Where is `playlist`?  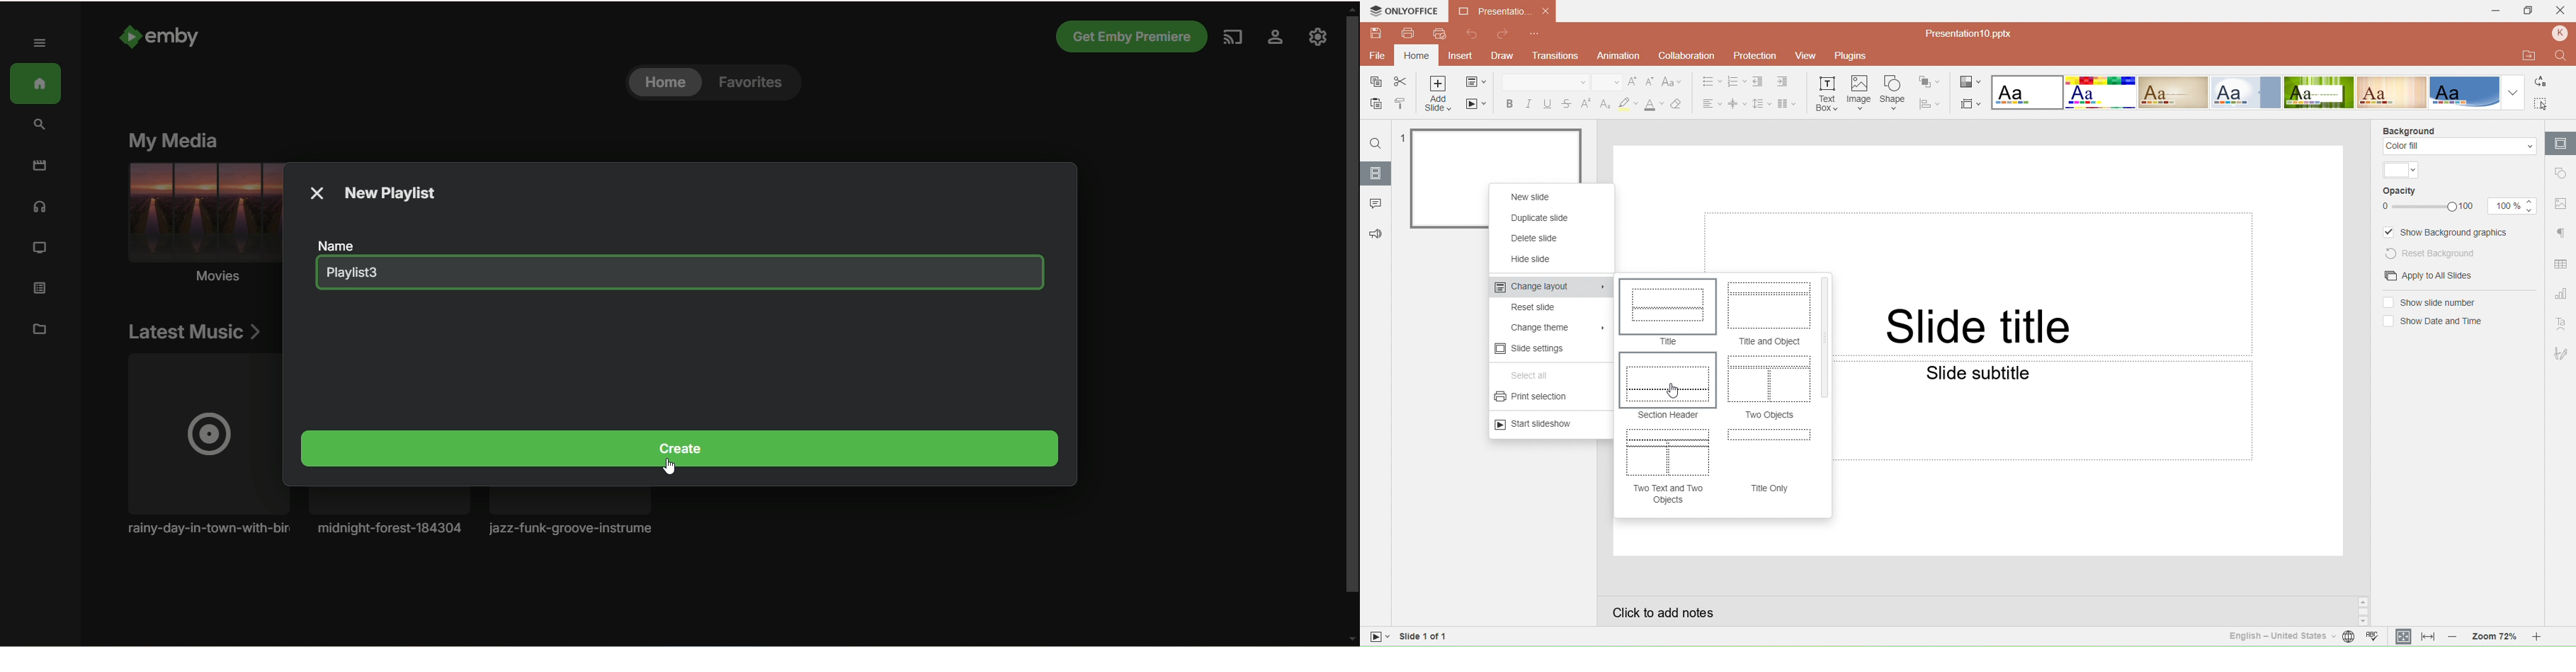
playlist is located at coordinates (45, 290).